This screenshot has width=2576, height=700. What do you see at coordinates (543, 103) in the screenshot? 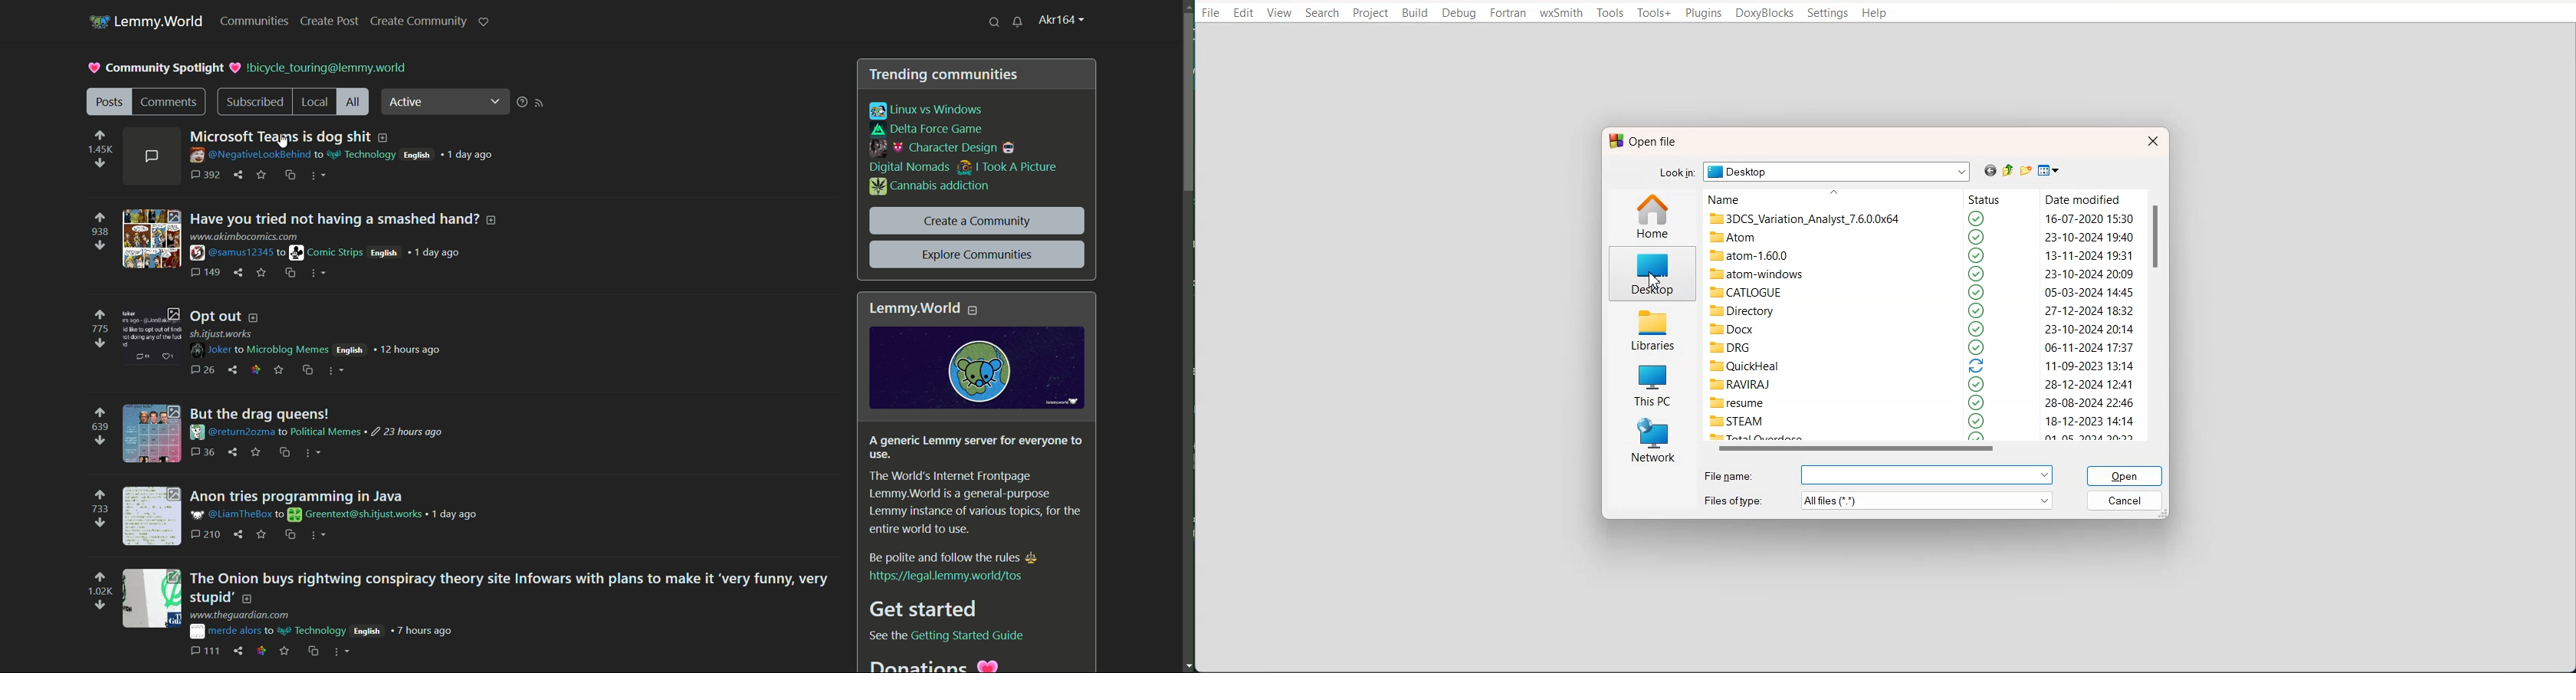
I see `rss` at bounding box center [543, 103].